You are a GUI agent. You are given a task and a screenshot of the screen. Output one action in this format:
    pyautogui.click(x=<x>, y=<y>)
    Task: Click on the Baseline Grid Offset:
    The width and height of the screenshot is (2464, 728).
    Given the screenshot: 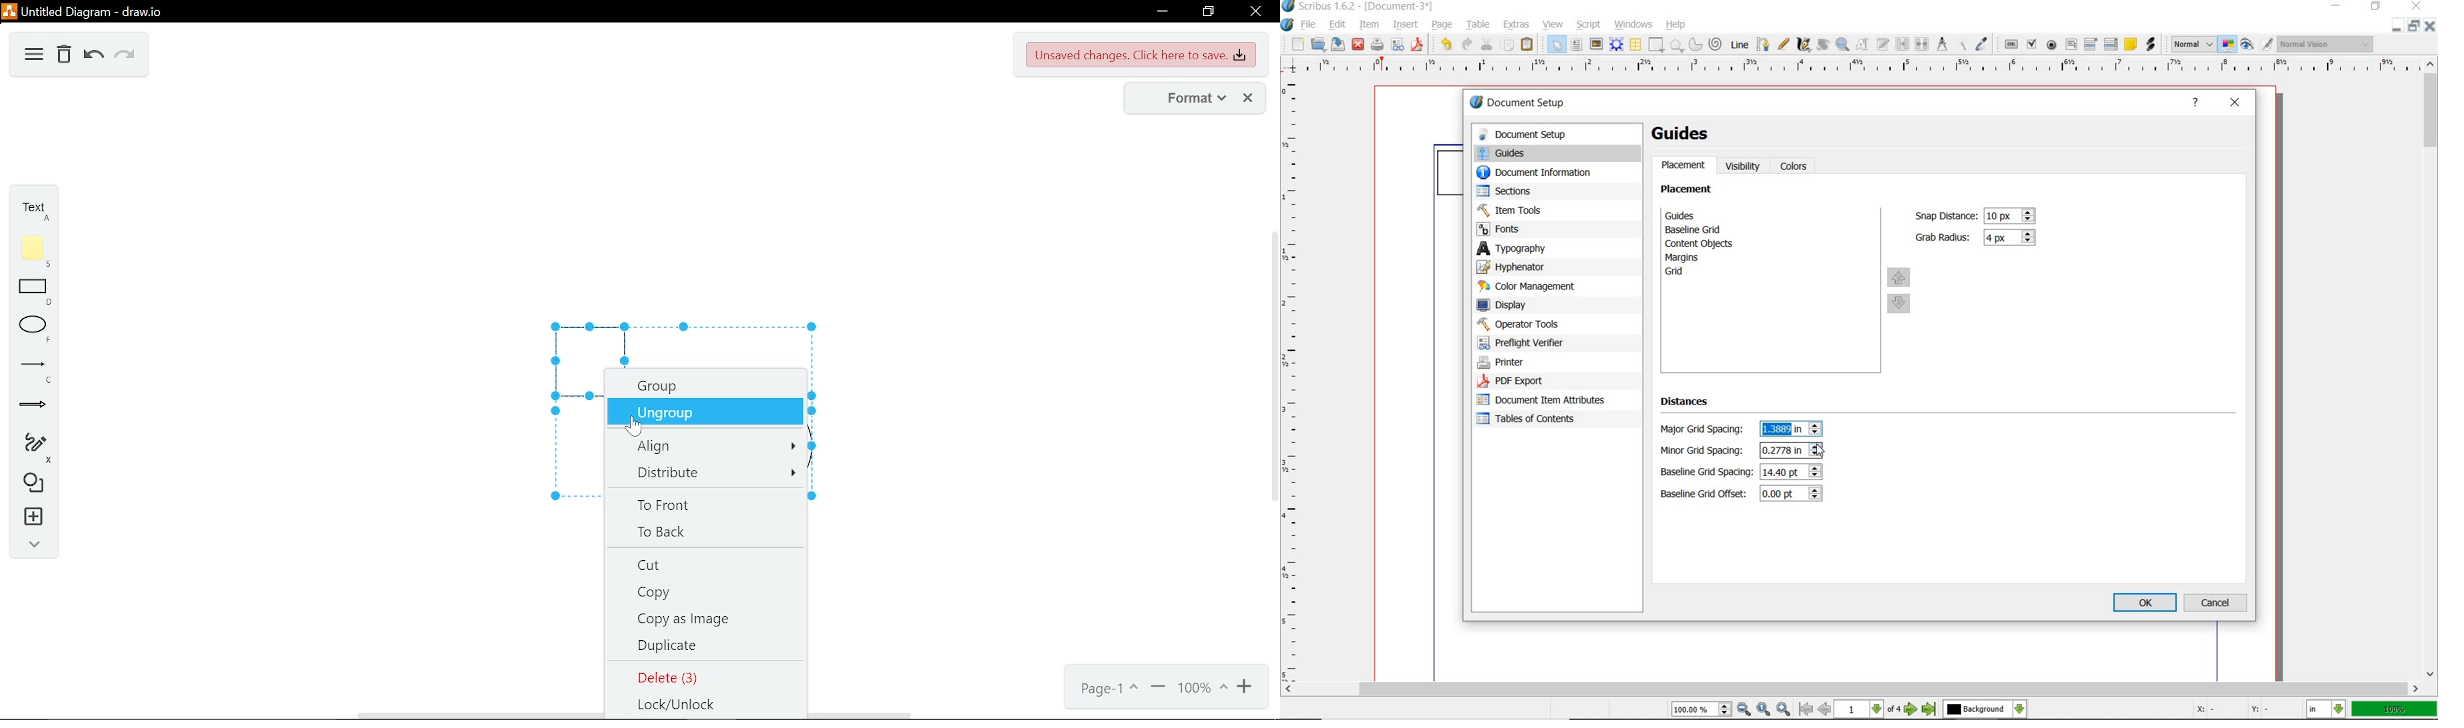 What is the action you would take?
    pyautogui.click(x=1706, y=494)
    